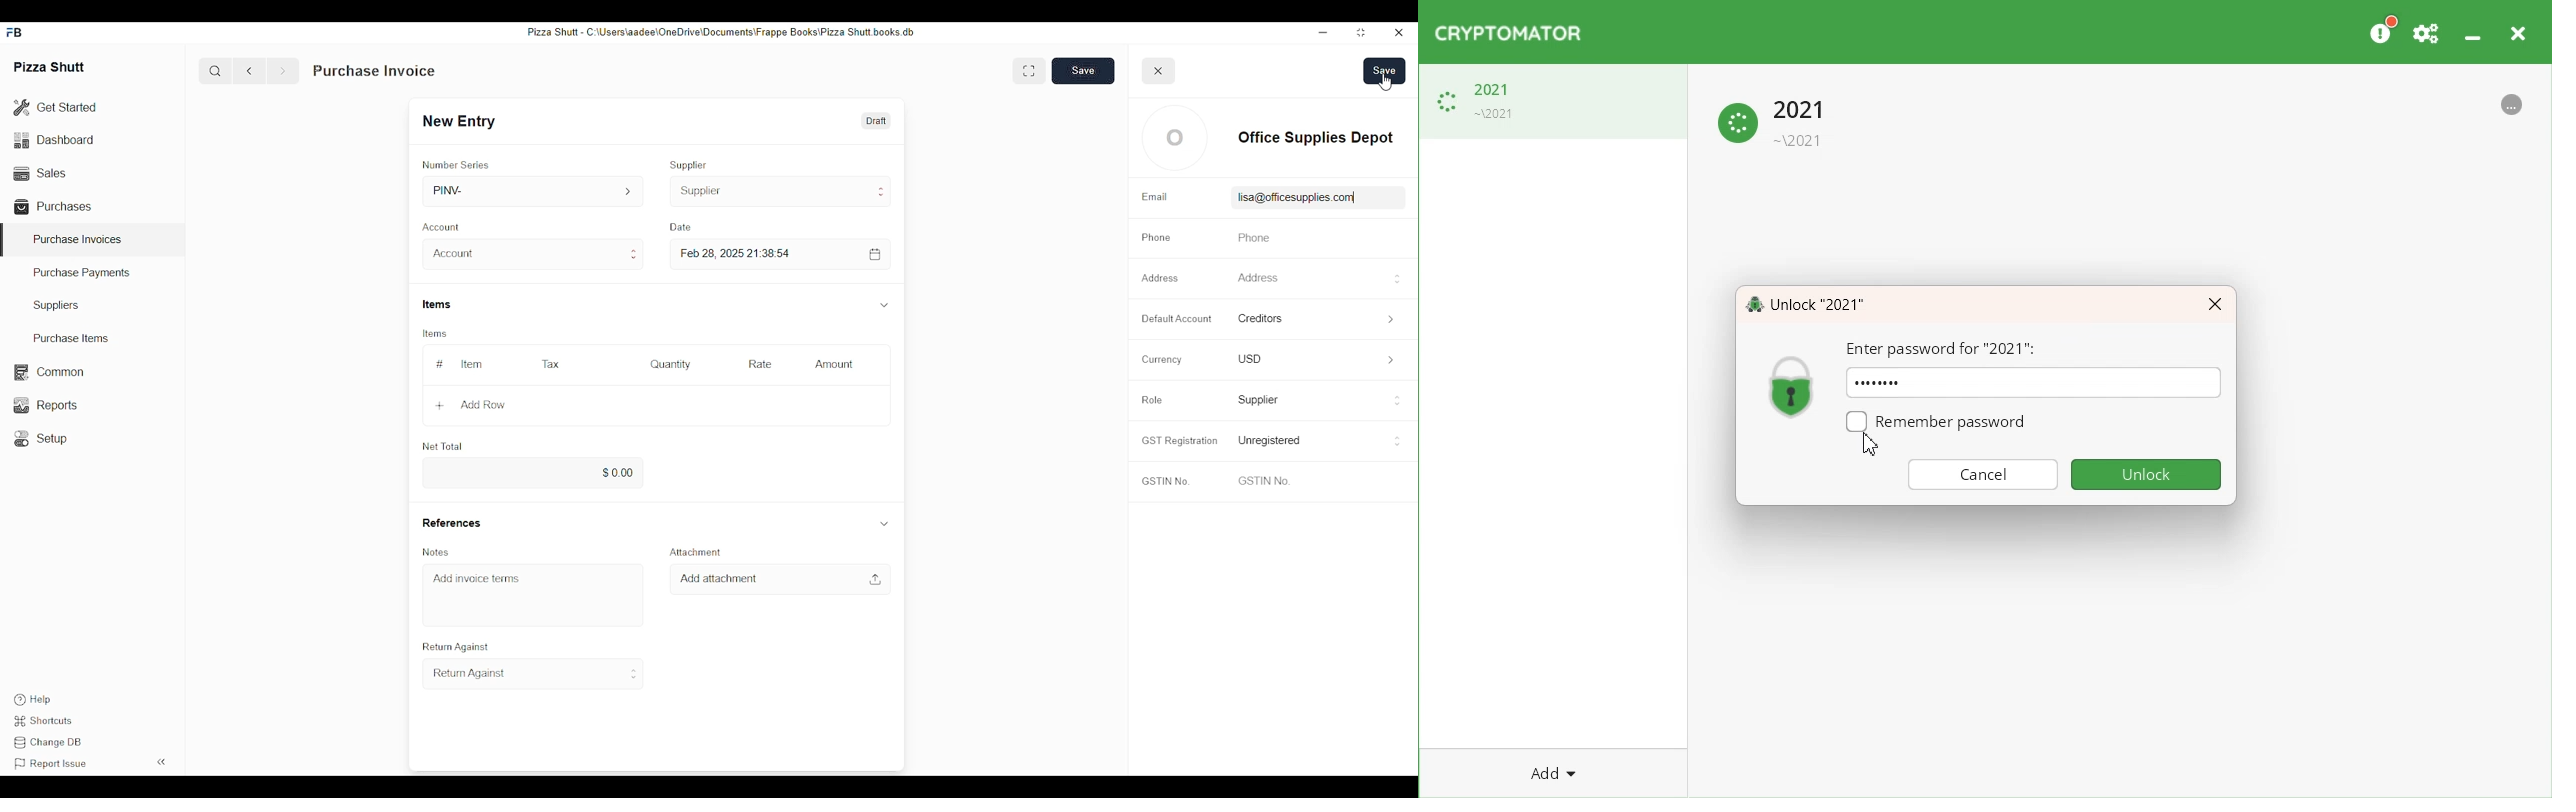  Describe the element at coordinates (1400, 33) in the screenshot. I see `close` at that location.